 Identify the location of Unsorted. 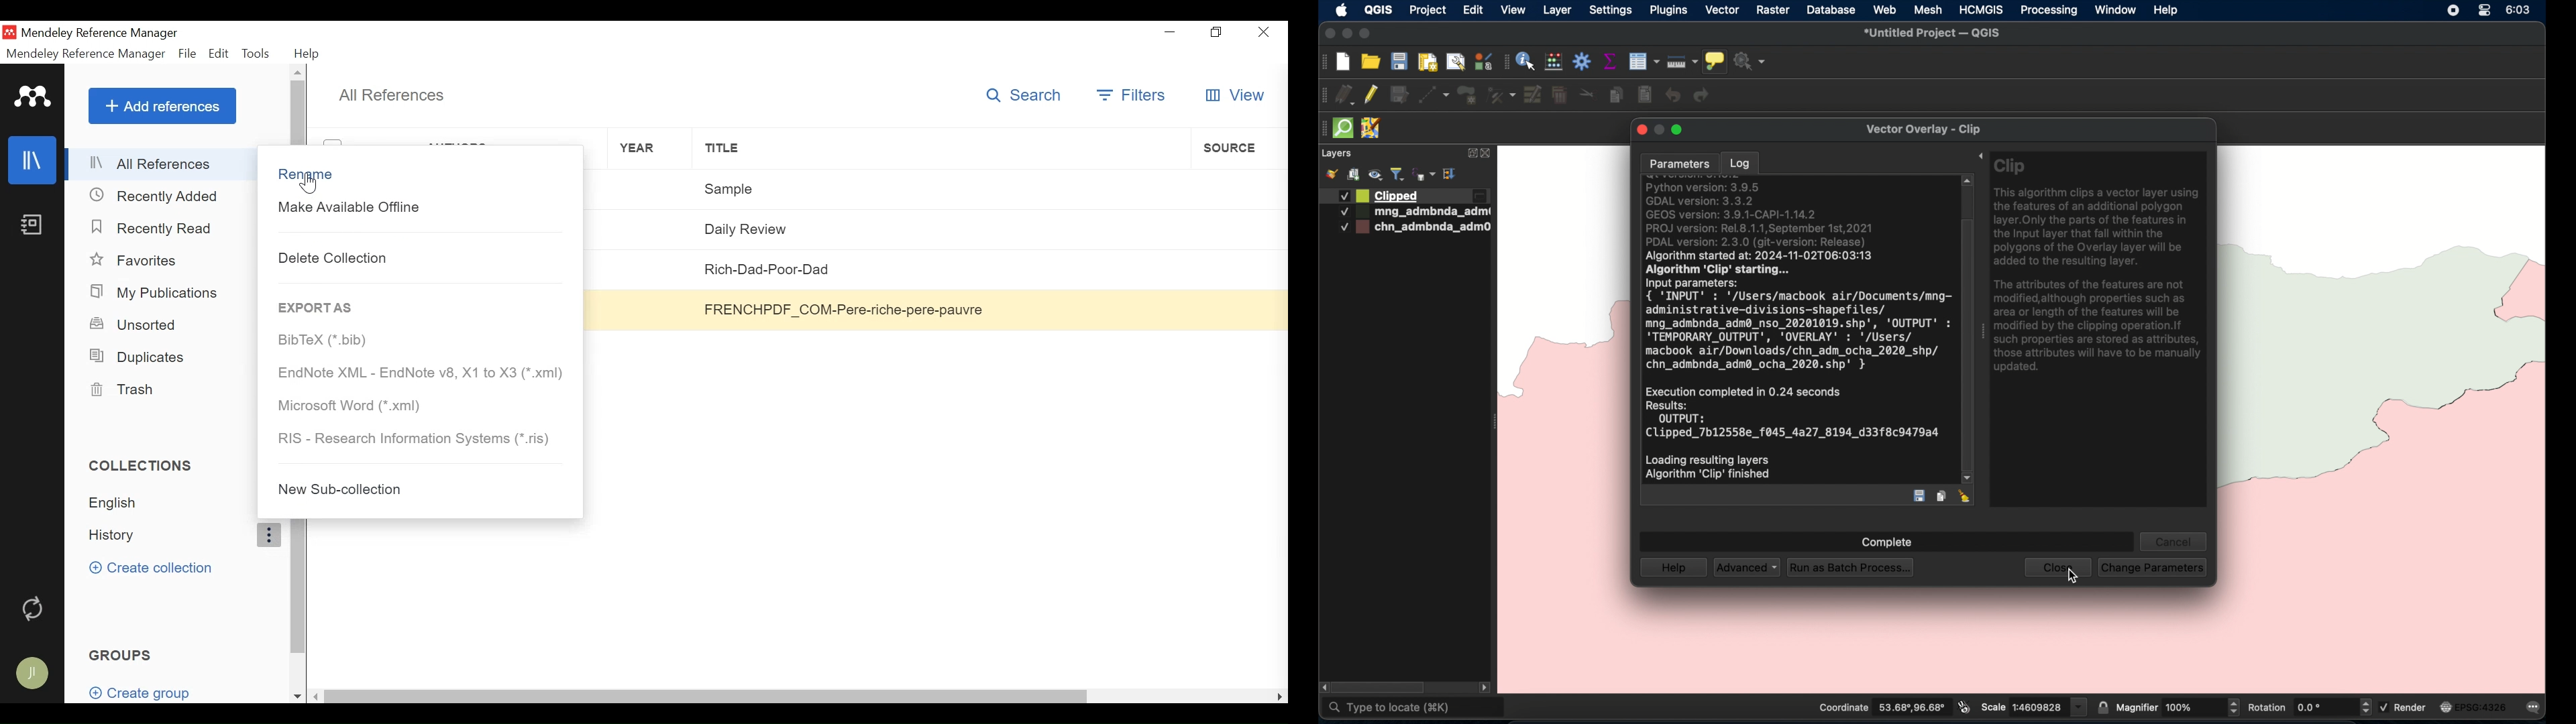
(136, 323).